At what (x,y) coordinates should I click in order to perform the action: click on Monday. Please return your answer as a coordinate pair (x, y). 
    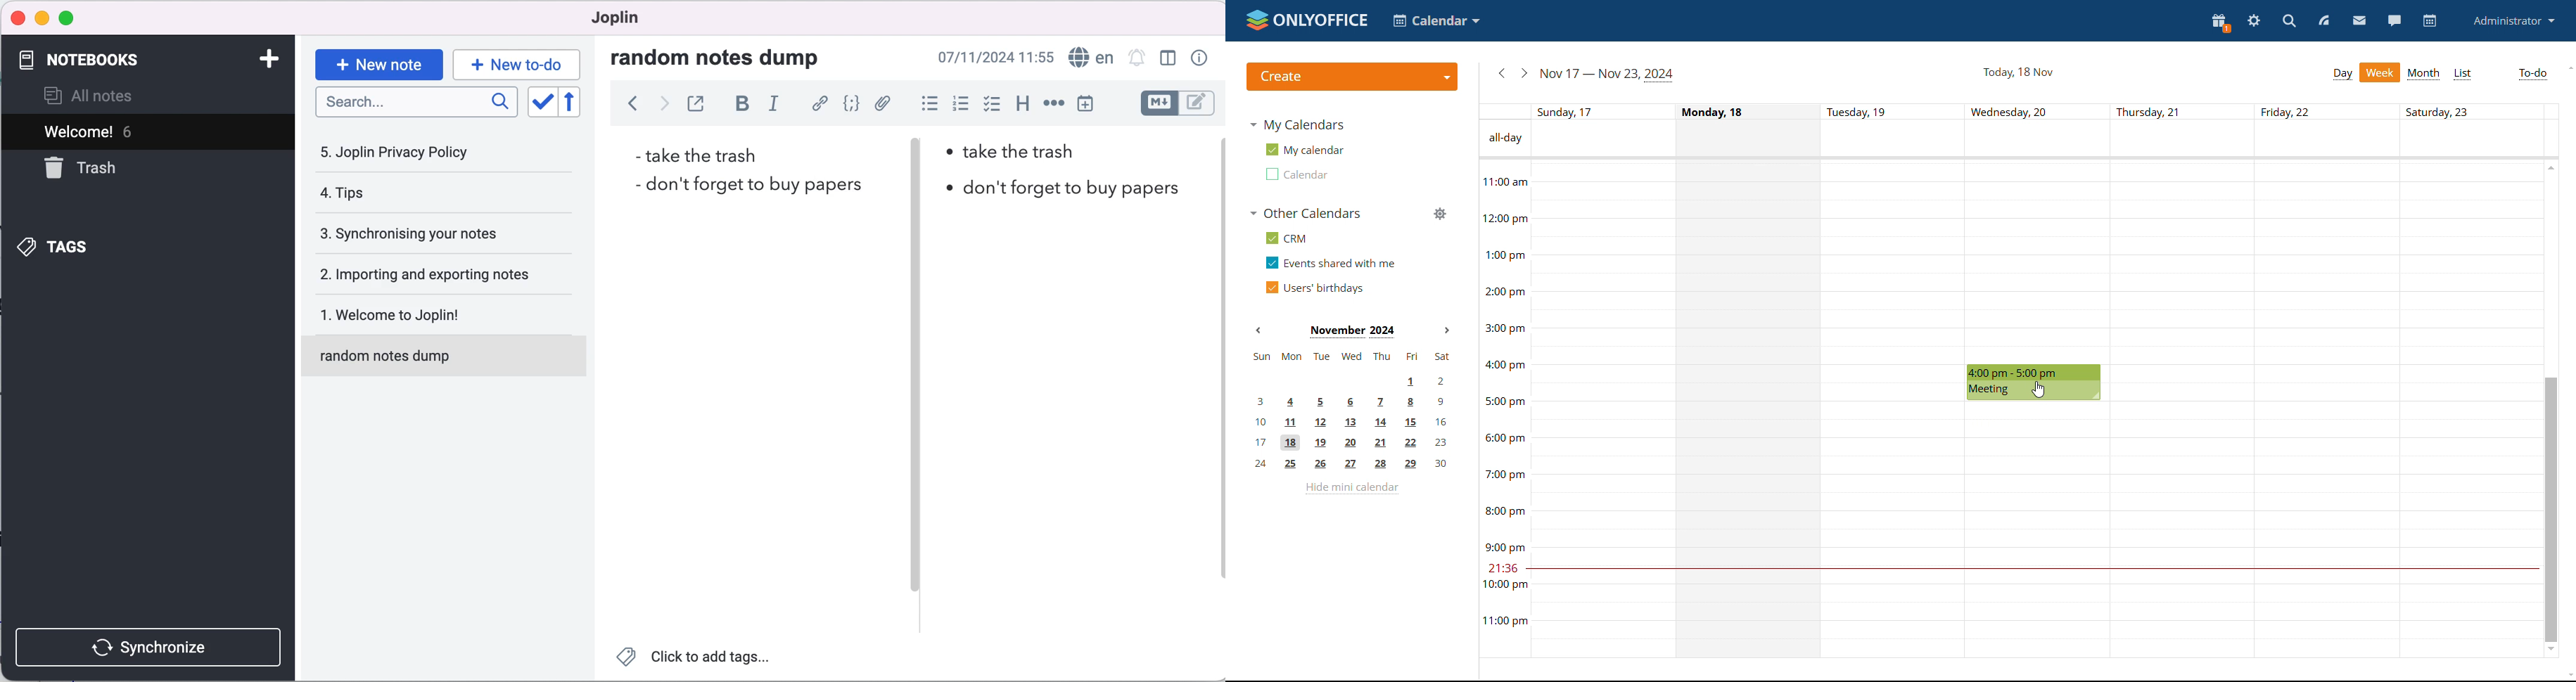
    Looking at the image, I should click on (1750, 409).